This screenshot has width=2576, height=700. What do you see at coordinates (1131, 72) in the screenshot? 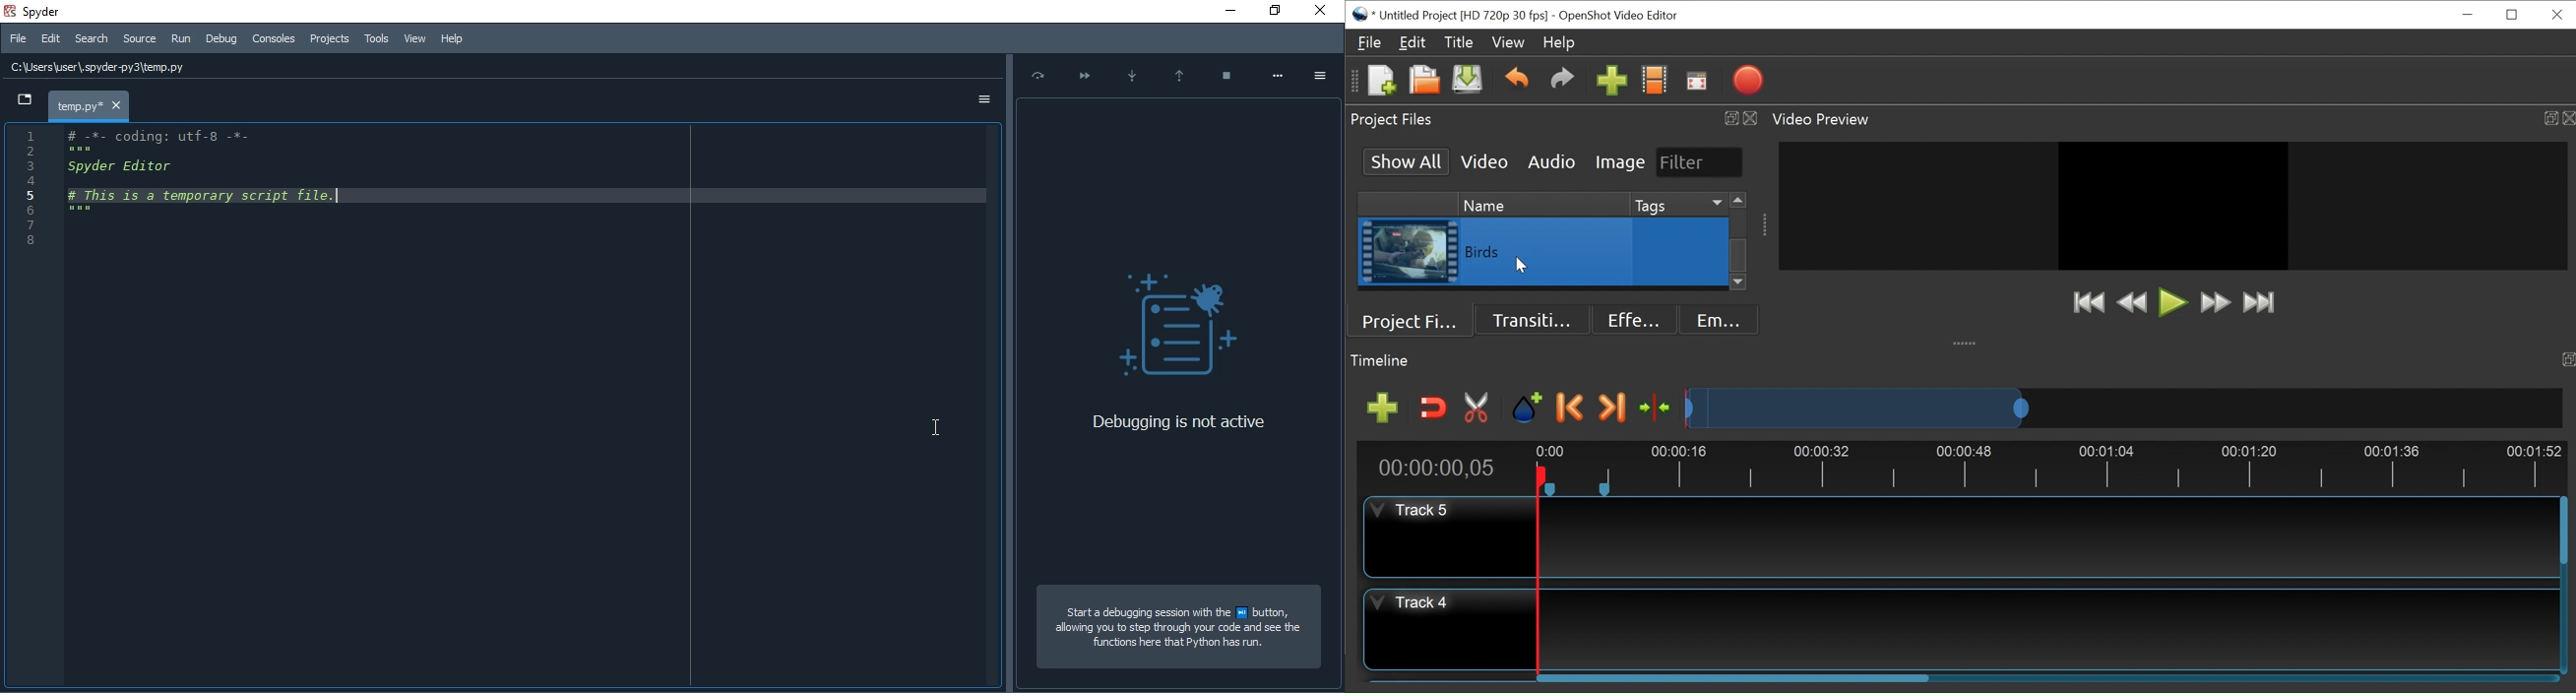
I see `Step into function or method` at bounding box center [1131, 72].